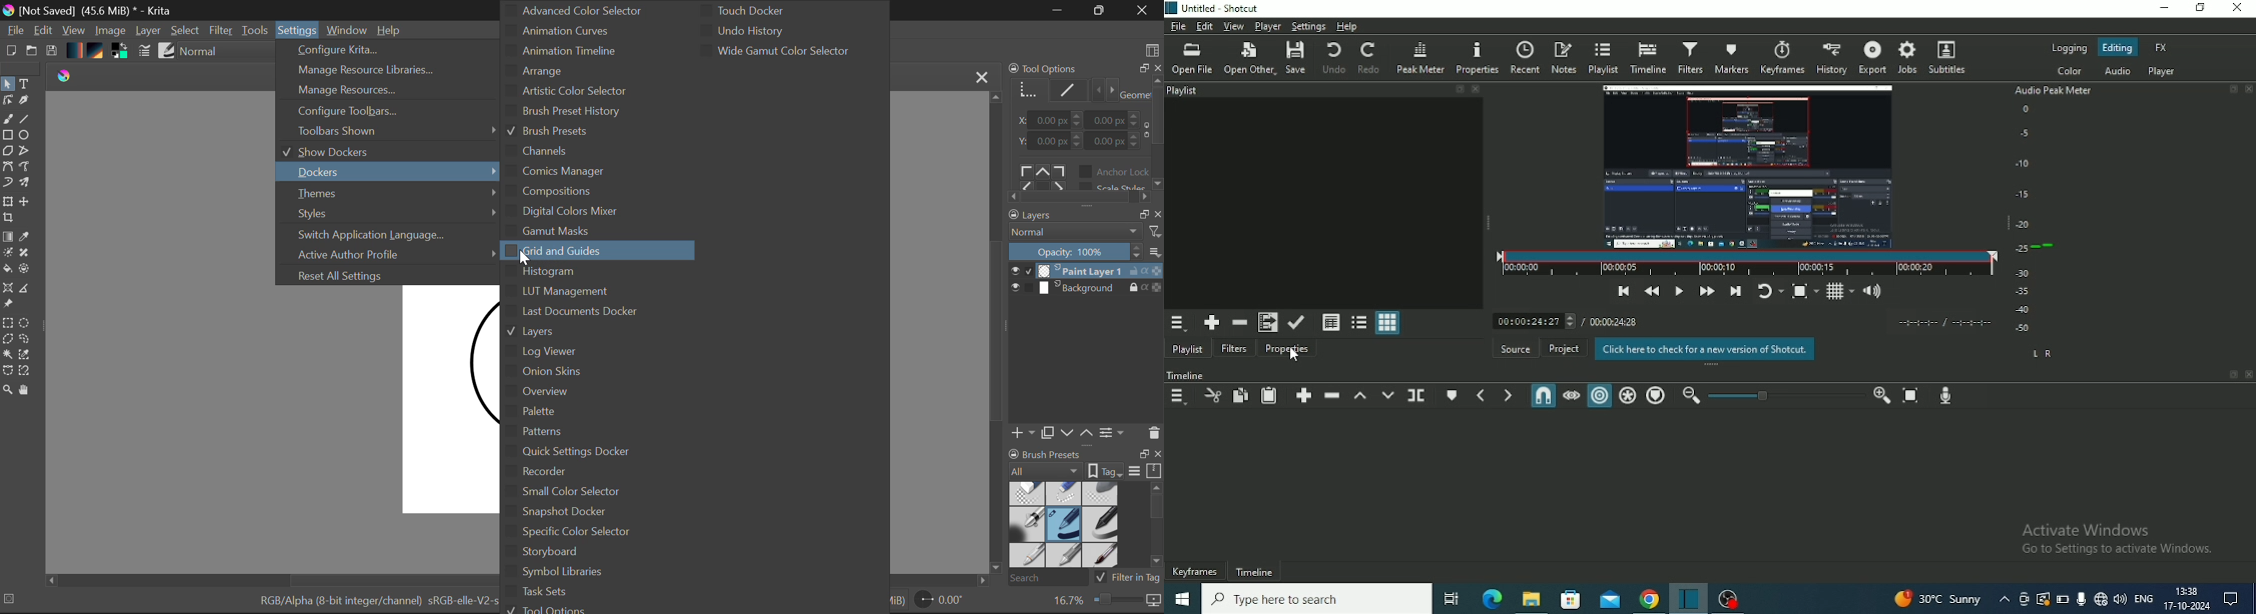  Describe the element at coordinates (1563, 348) in the screenshot. I see `Project` at that location.